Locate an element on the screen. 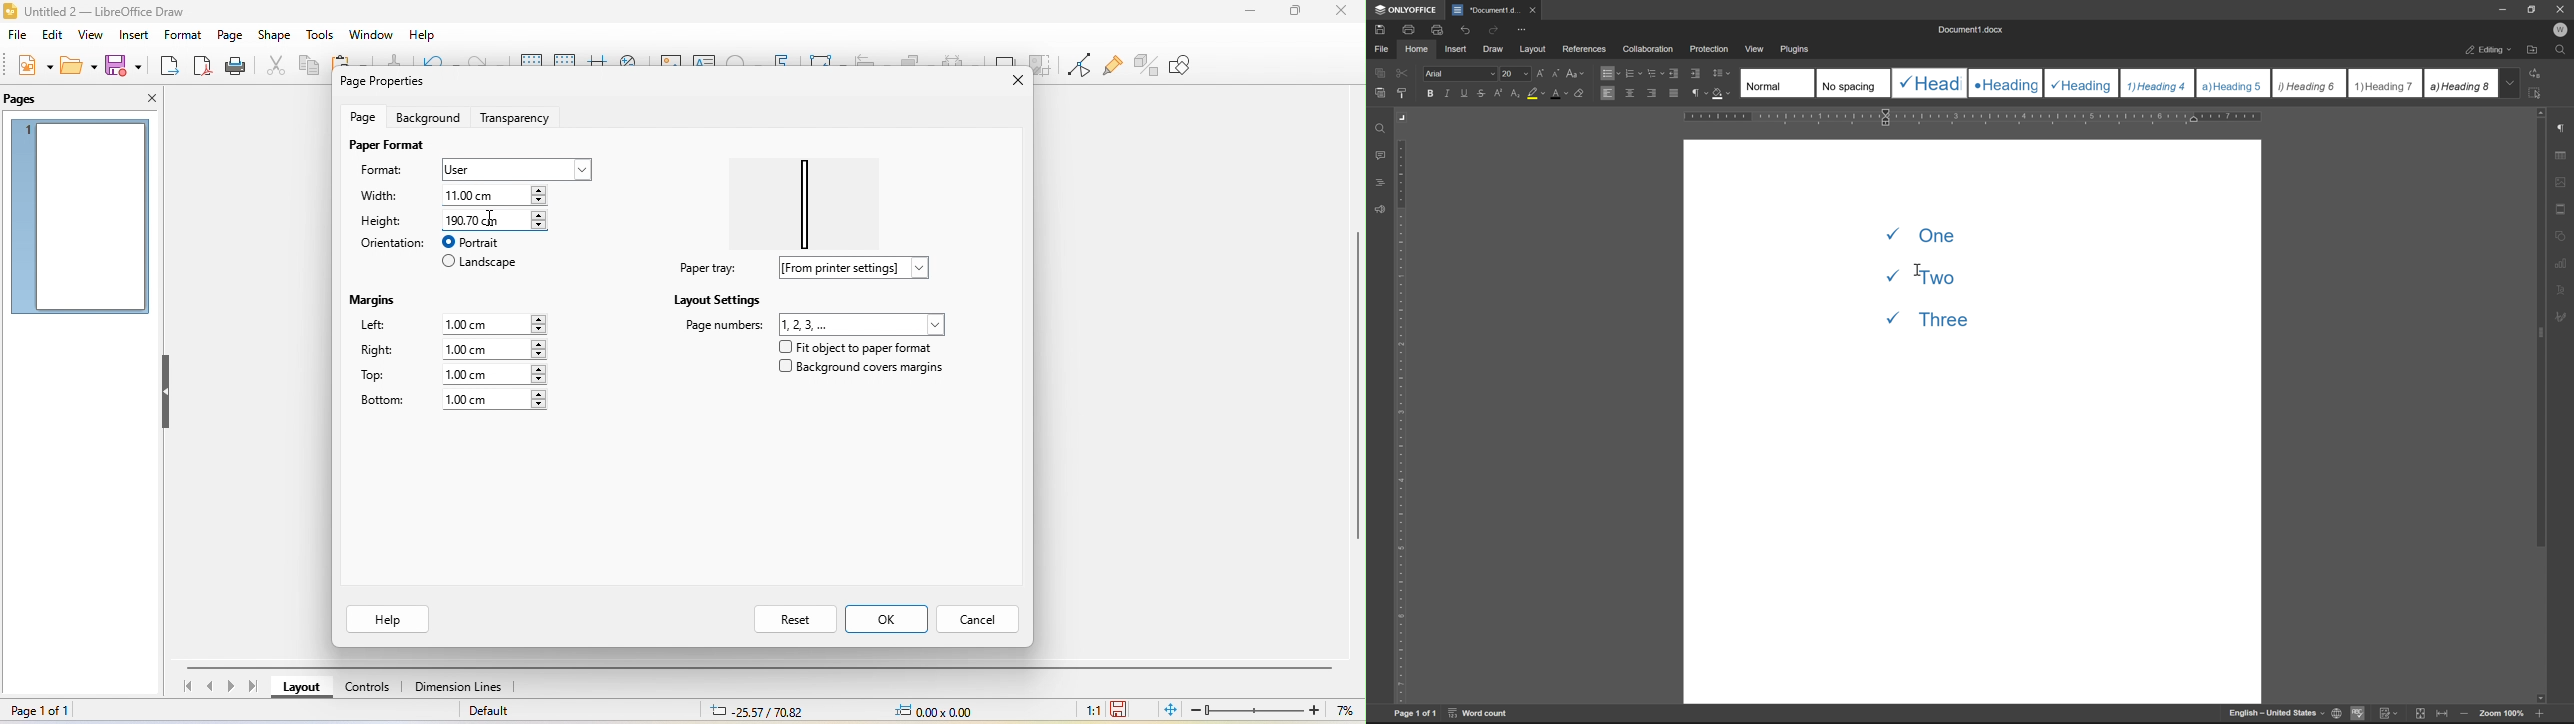  dimension line is located at coordinates (459, 688).